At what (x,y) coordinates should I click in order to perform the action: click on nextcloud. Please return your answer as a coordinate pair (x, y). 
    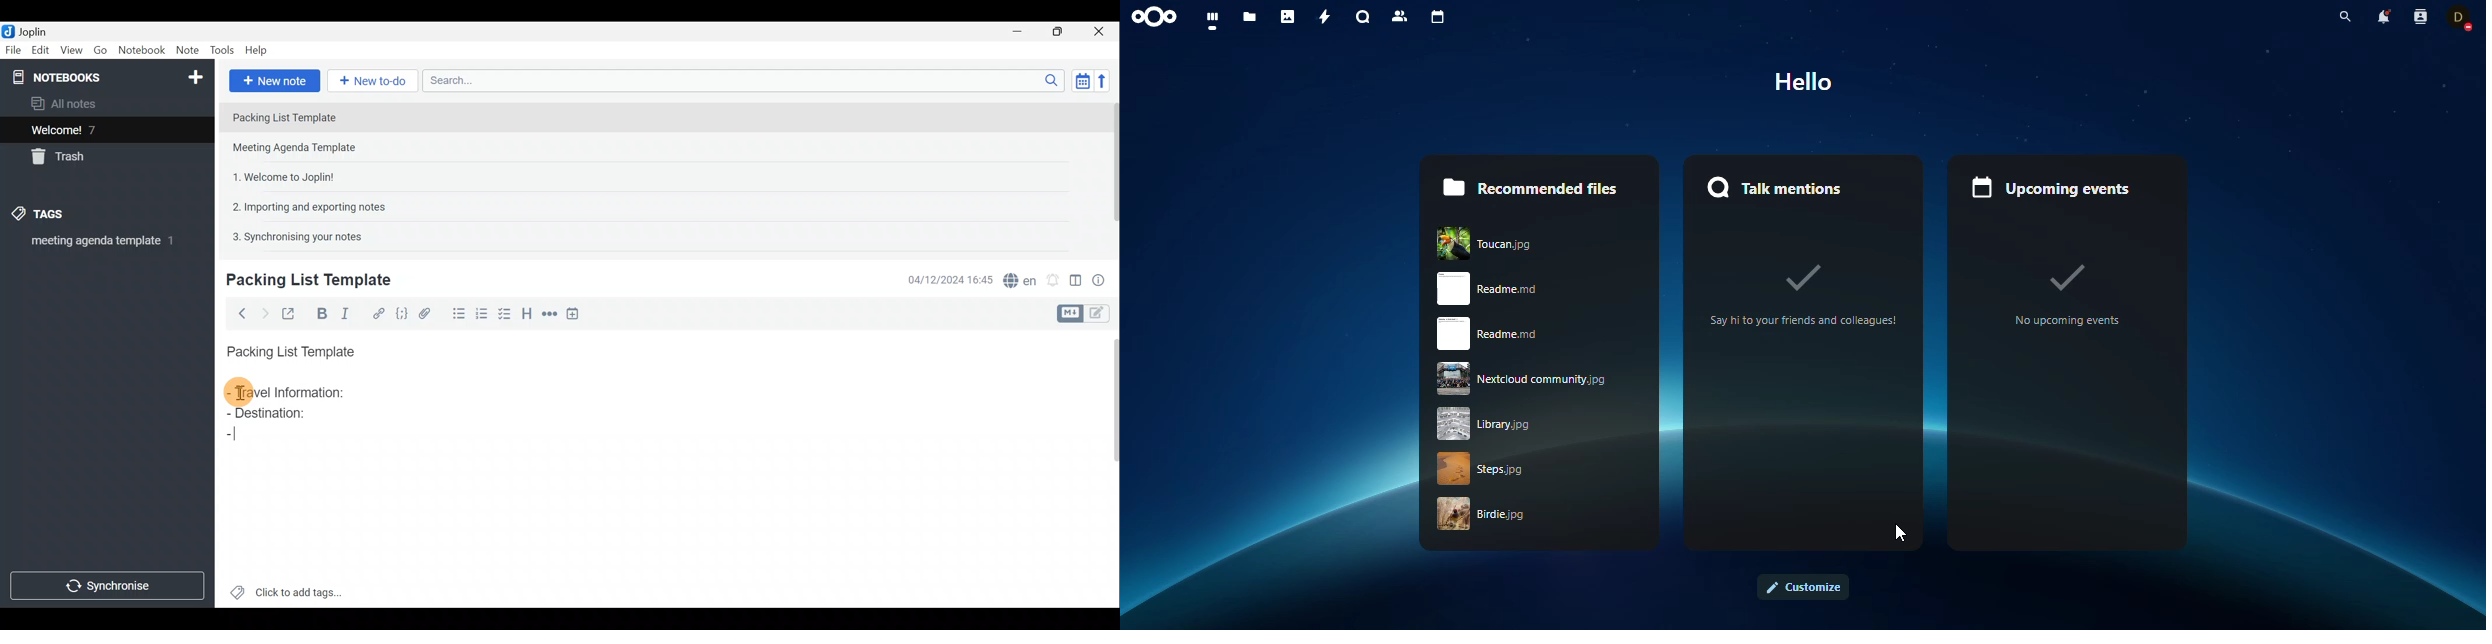
    Looking at the image, I should click on (1158, 17).